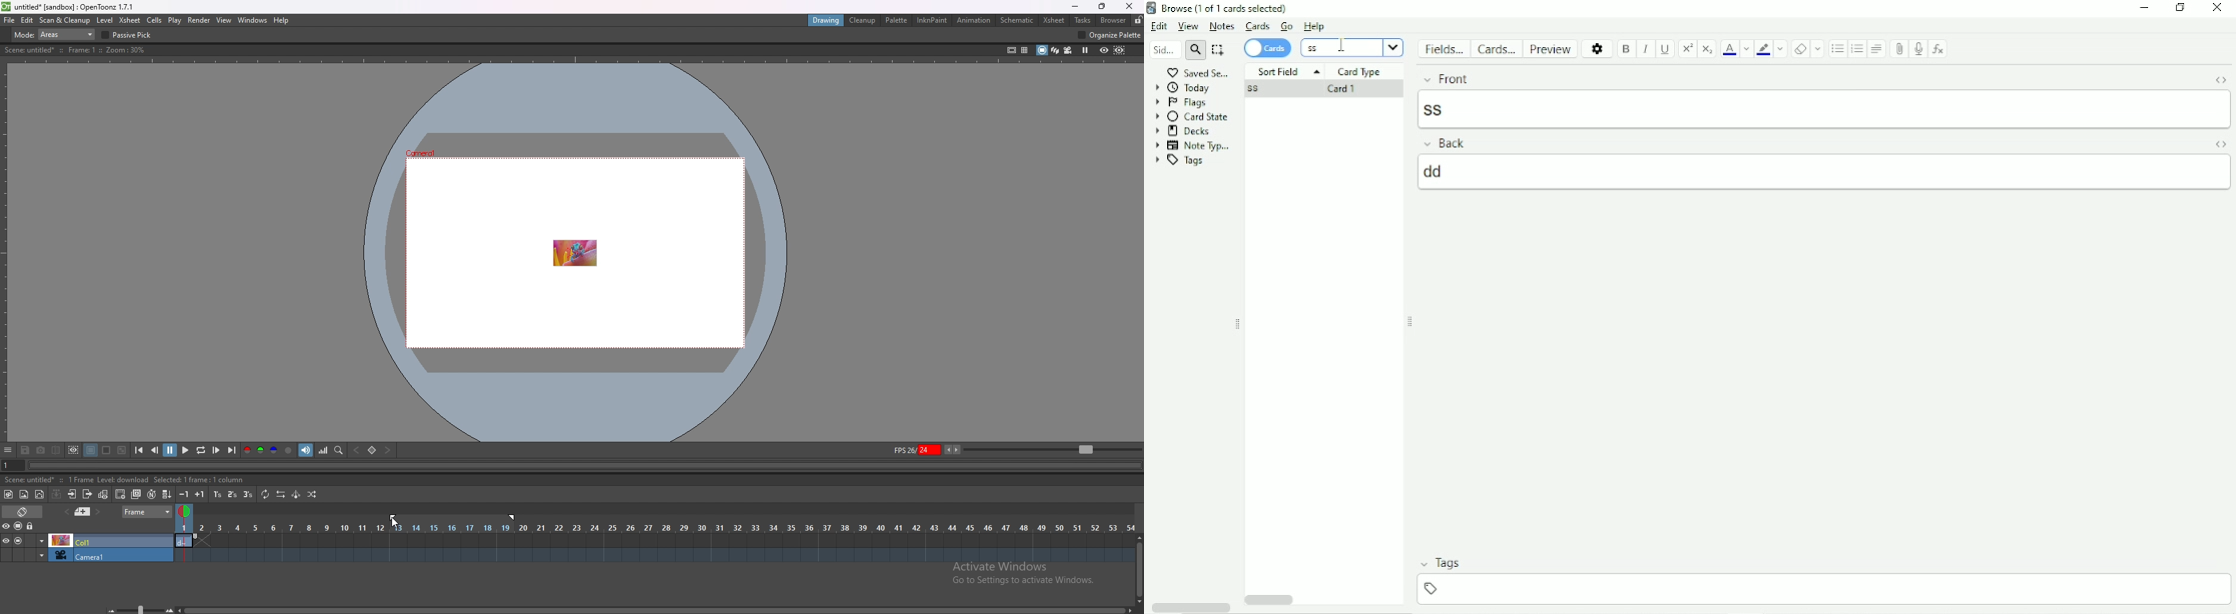 The height and width of the screenshot is (616, 2240). I want to click on search, so click(1196, 52).